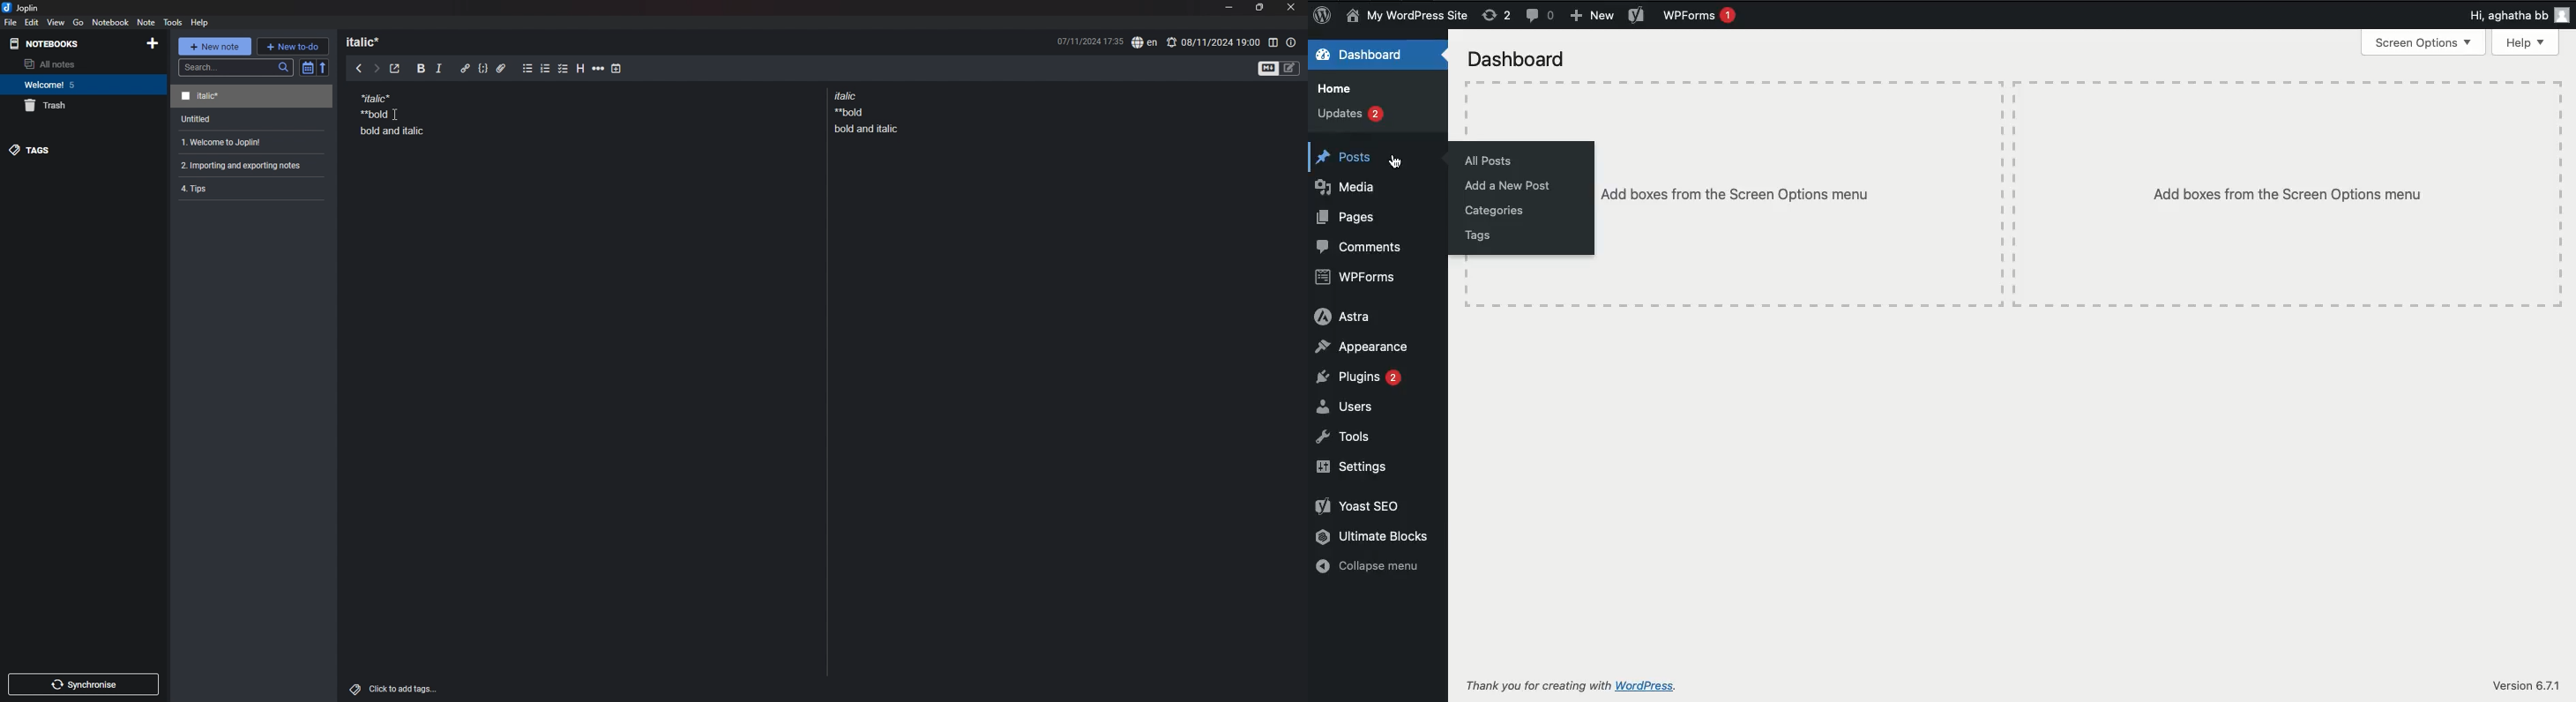 The image size is (2576, 728). I want to click on code, so click(483, 69).